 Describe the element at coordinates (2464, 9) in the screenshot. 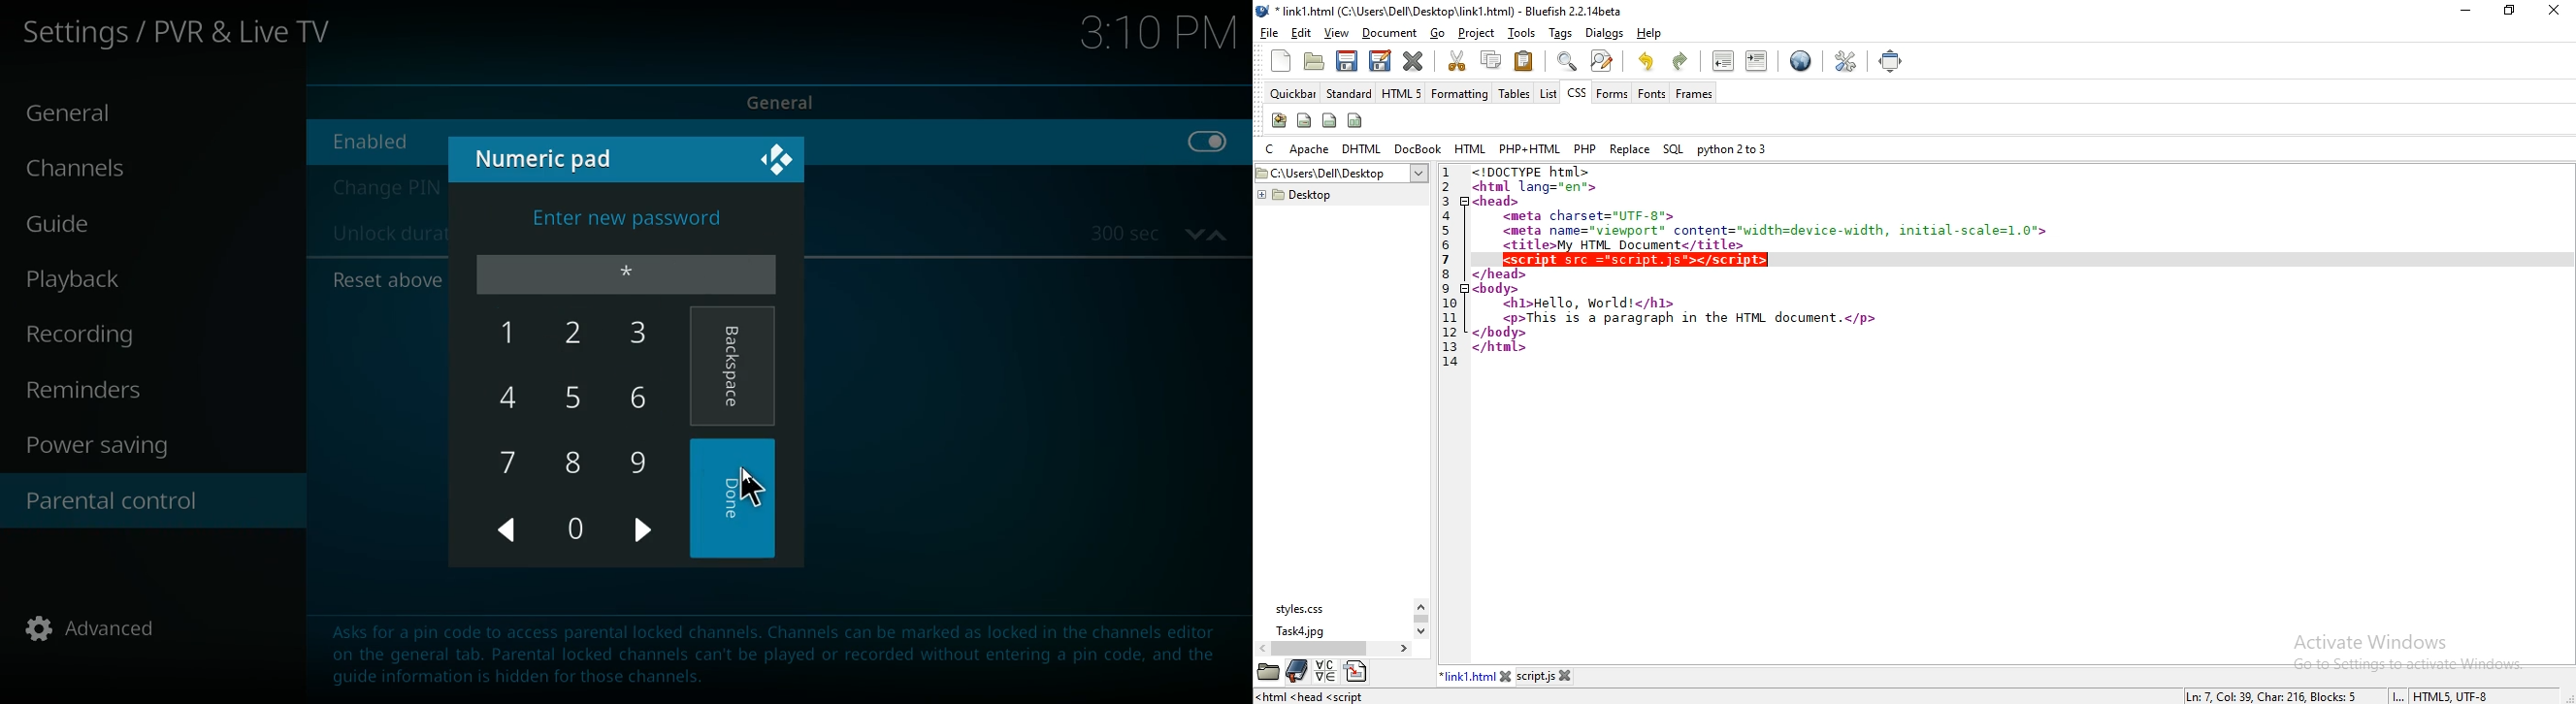

I see `minimize` at that location.